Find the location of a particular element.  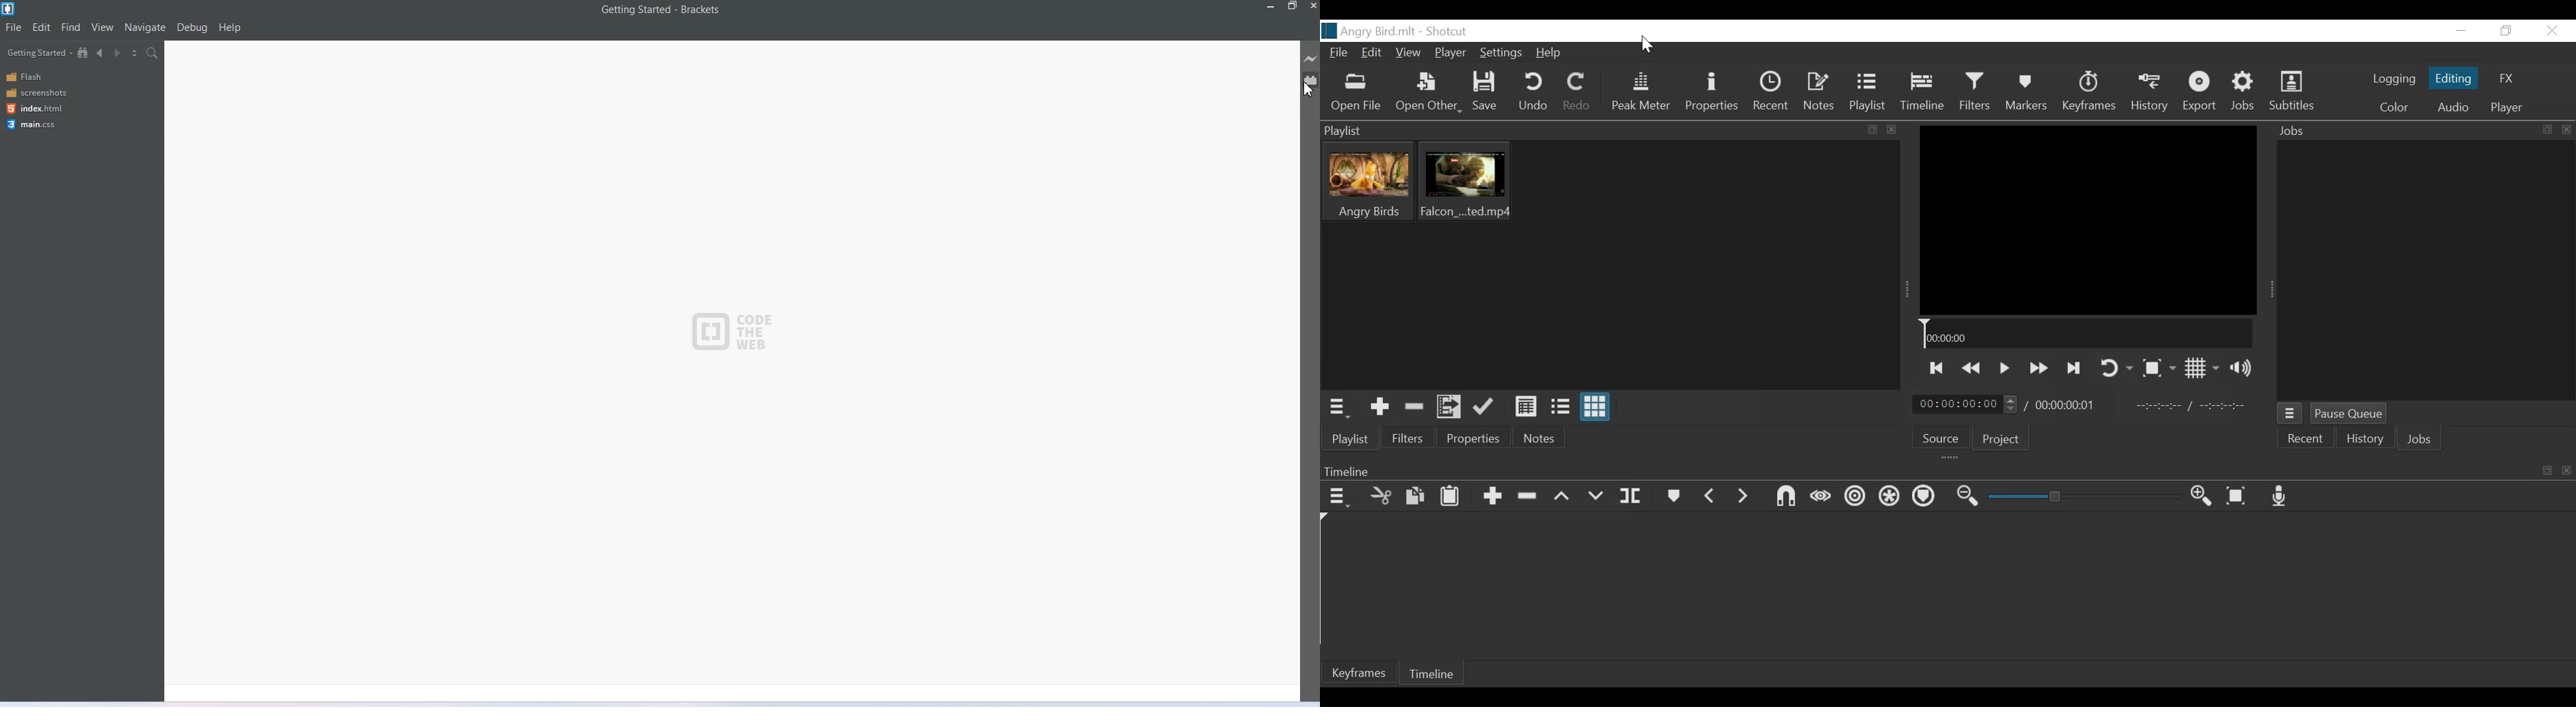

Maximise is located at coordinates (1292, 6).